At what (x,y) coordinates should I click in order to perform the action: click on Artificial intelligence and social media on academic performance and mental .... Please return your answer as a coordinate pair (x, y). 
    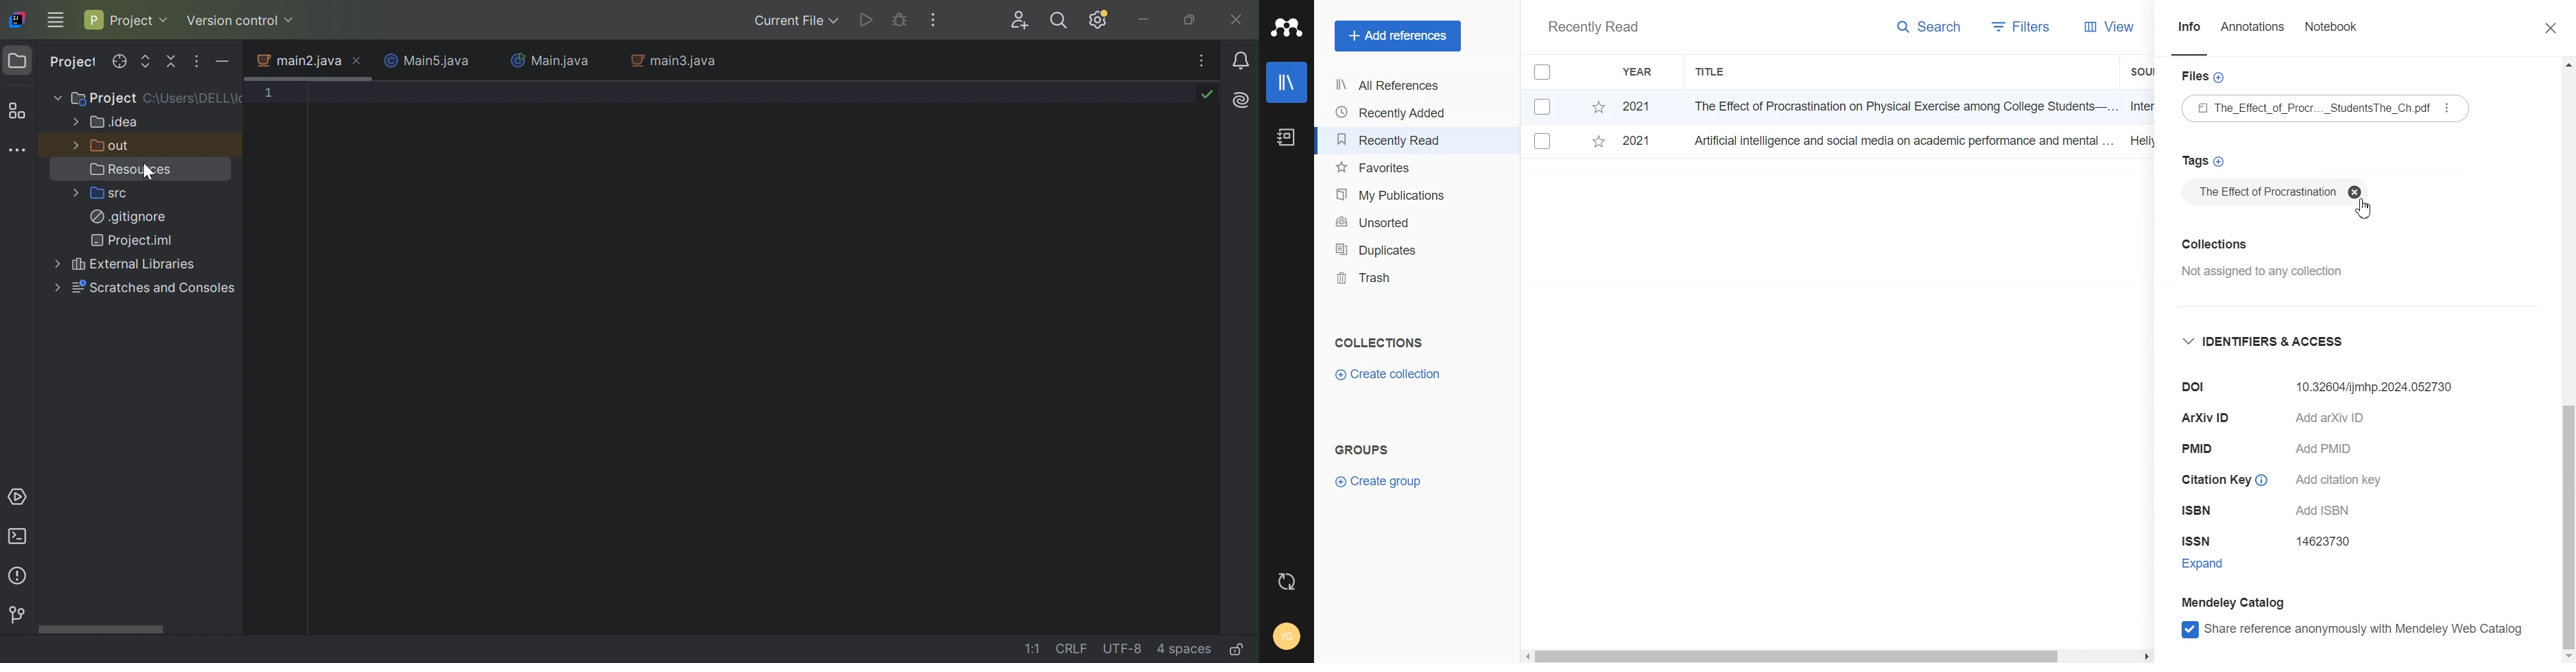
    Looking at the image, I should click on (1901, 140).